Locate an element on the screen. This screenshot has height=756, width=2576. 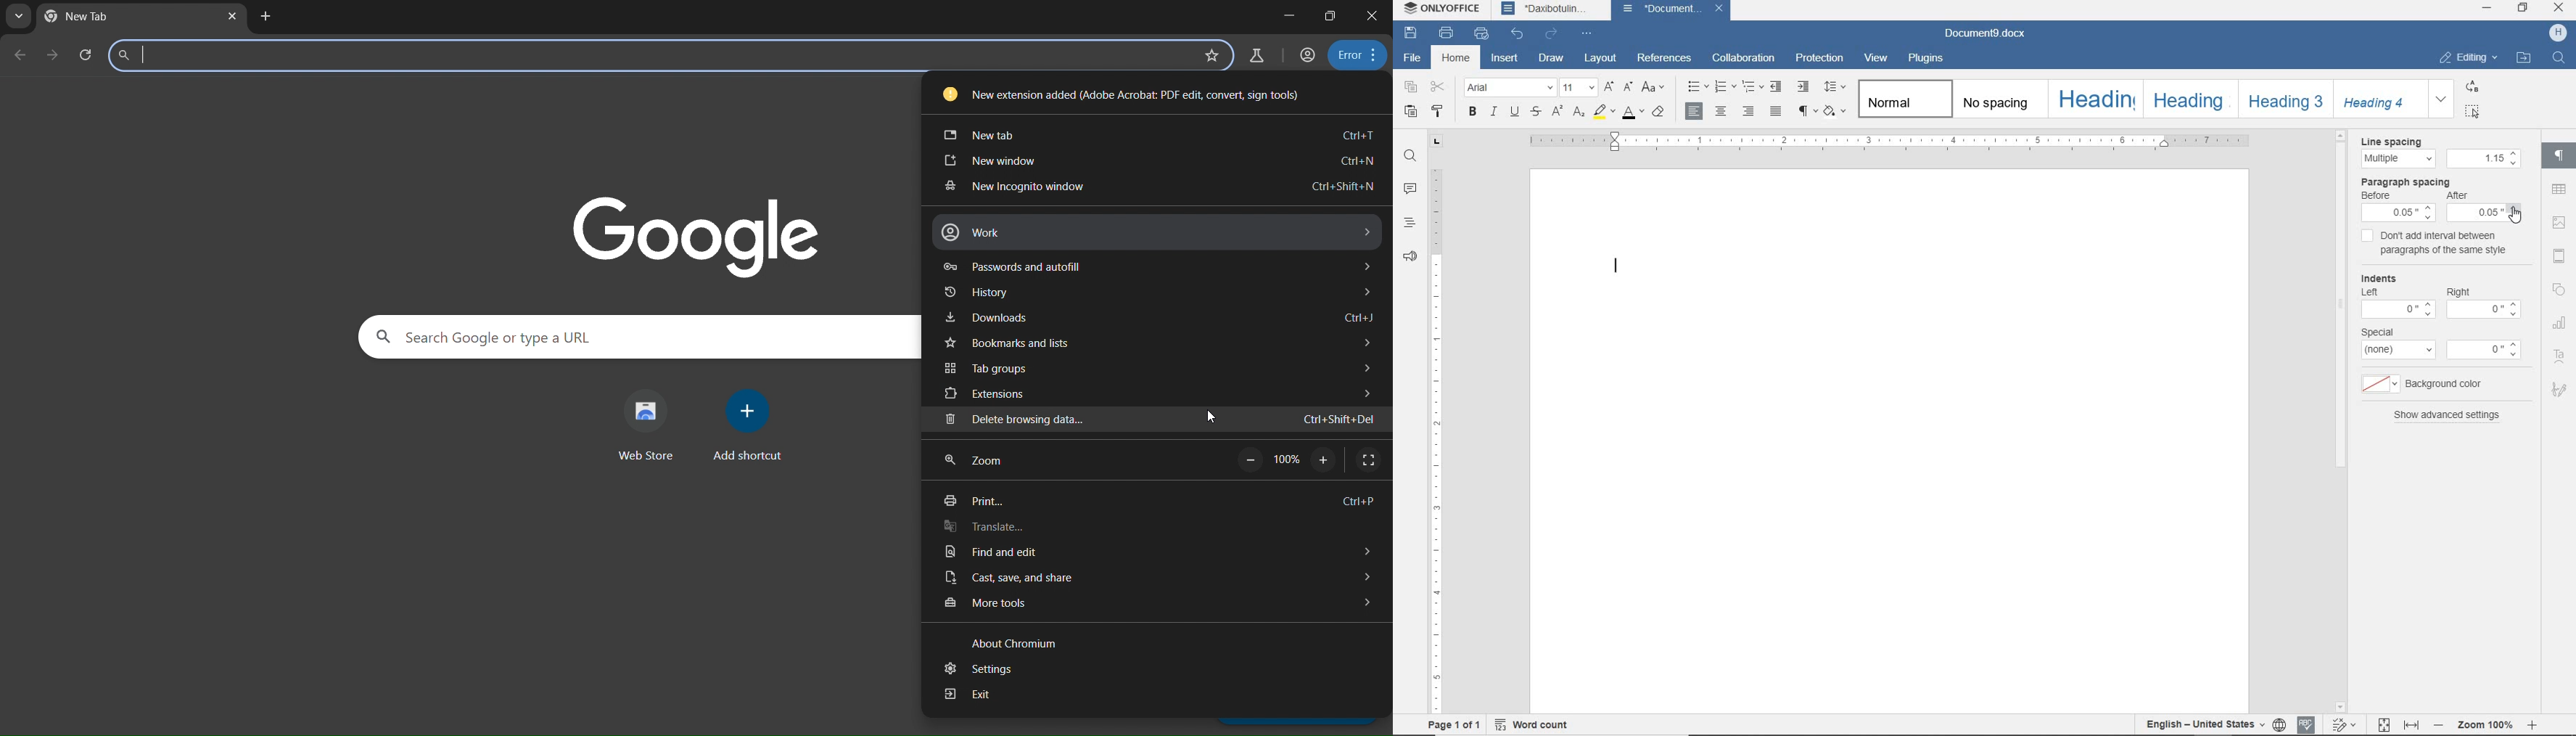
go forward one page is located at coordinates (54, 54).